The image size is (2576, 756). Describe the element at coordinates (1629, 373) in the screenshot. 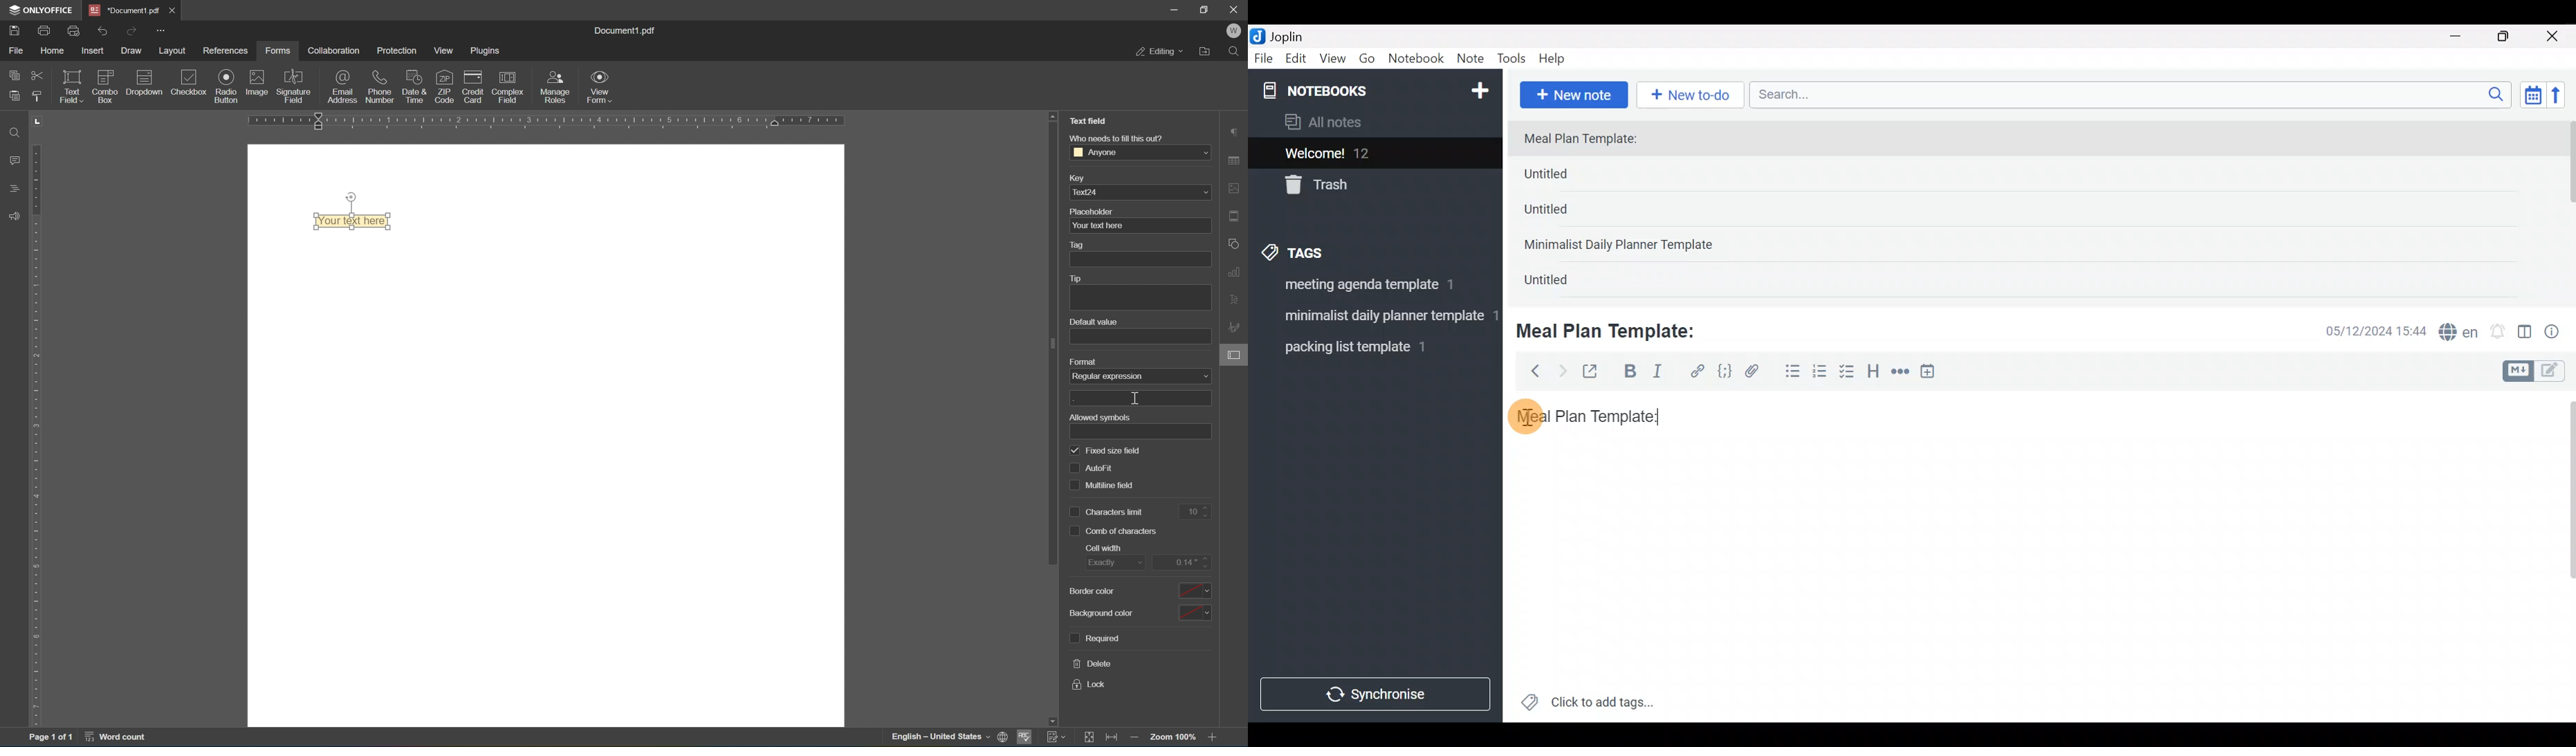

I see `Bold` at that location.